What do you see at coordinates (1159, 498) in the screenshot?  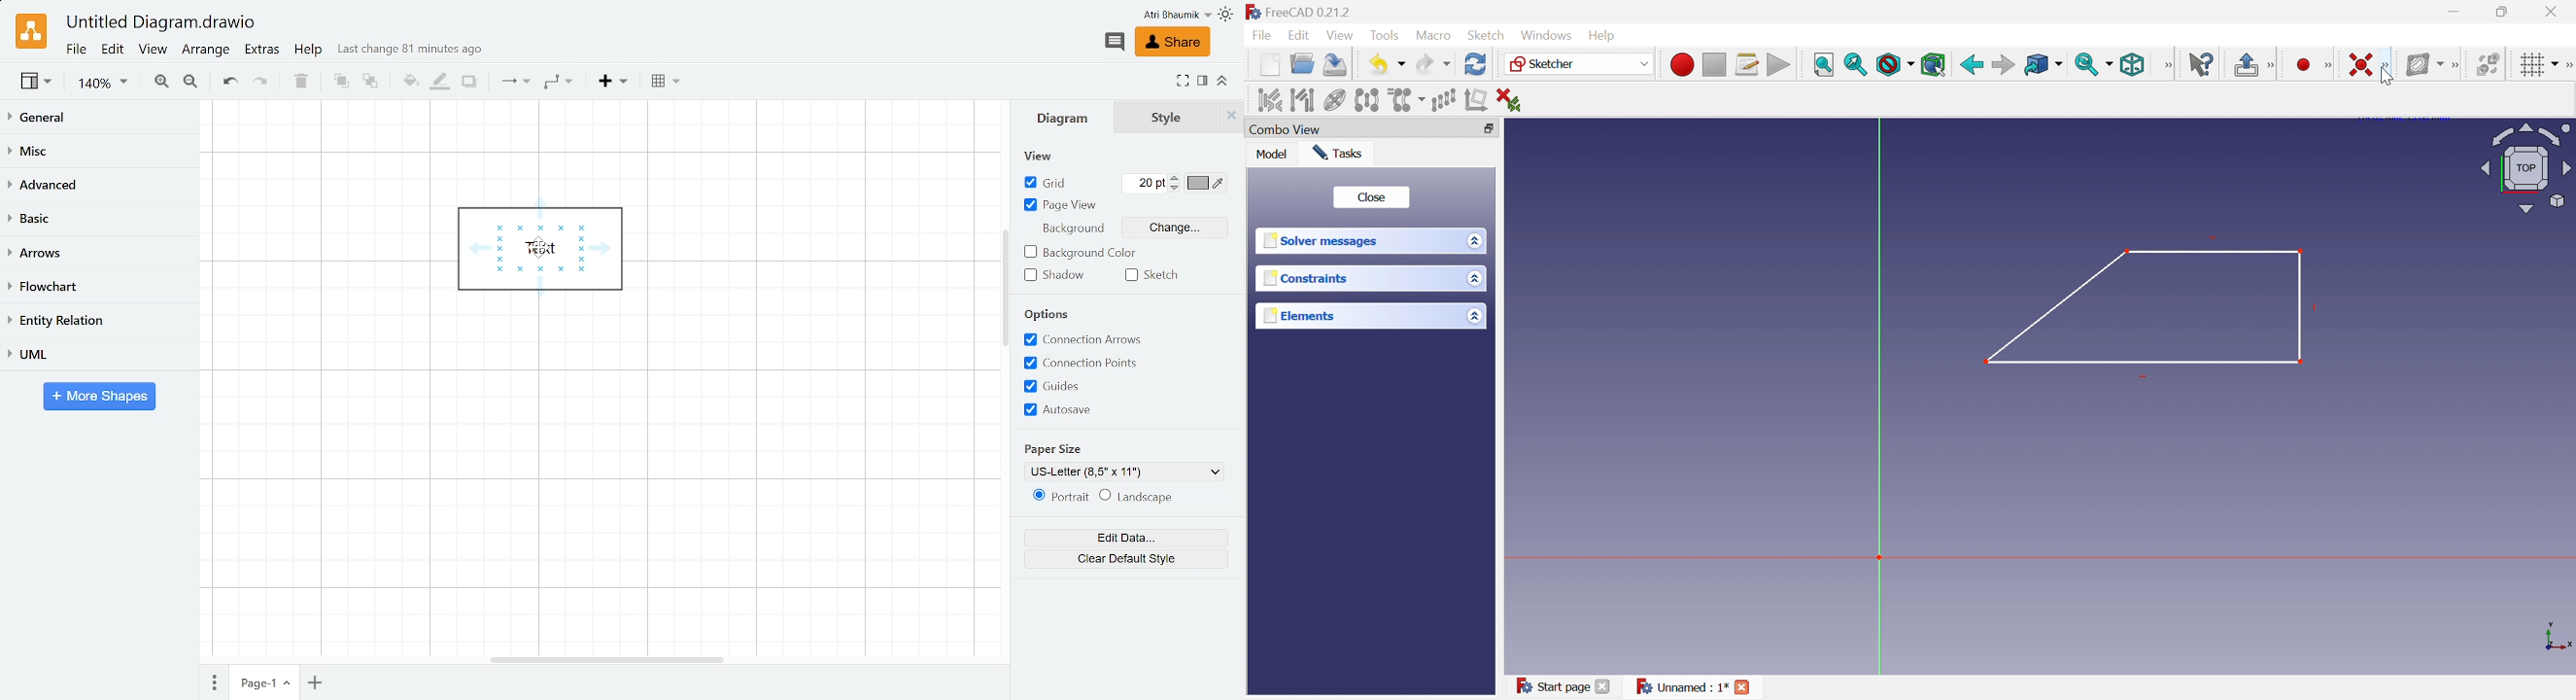 I see `Landscape` at bounding box center [1159, 498].